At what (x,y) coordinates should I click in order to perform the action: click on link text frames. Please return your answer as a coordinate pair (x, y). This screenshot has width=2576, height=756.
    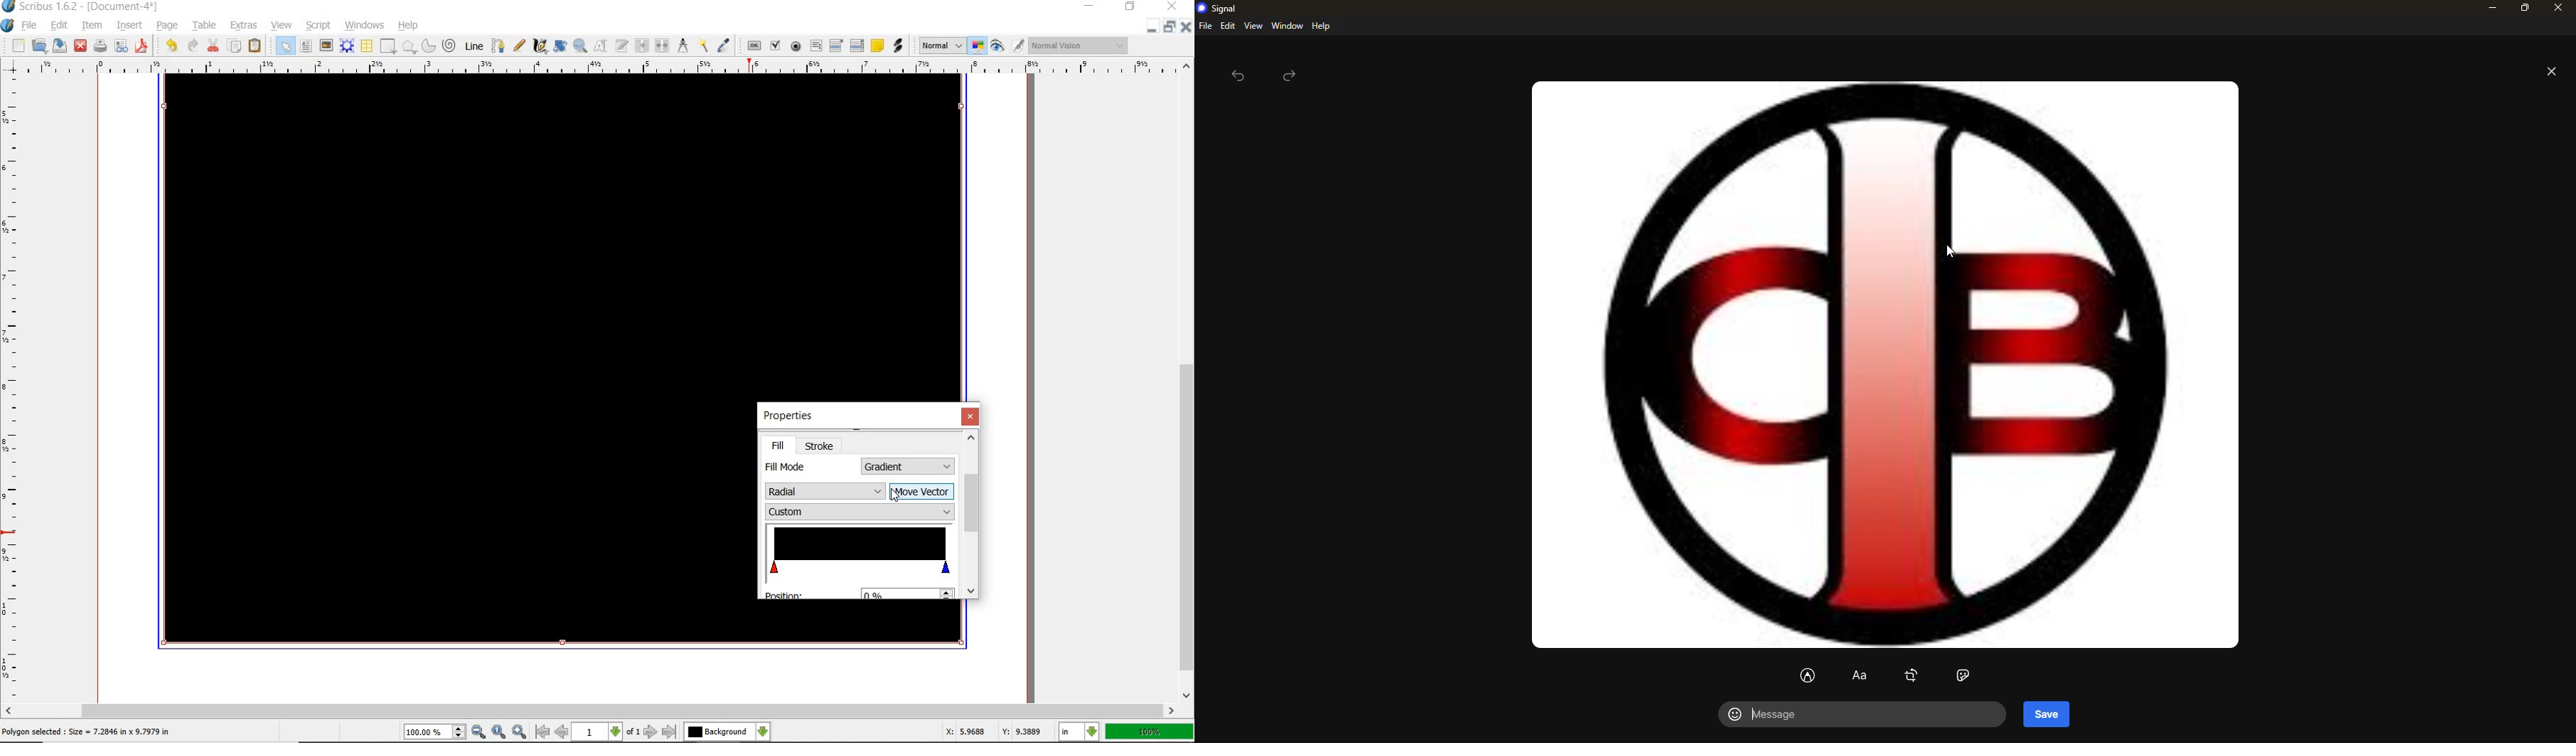
    Looking at the image, I should click on (640, 45).